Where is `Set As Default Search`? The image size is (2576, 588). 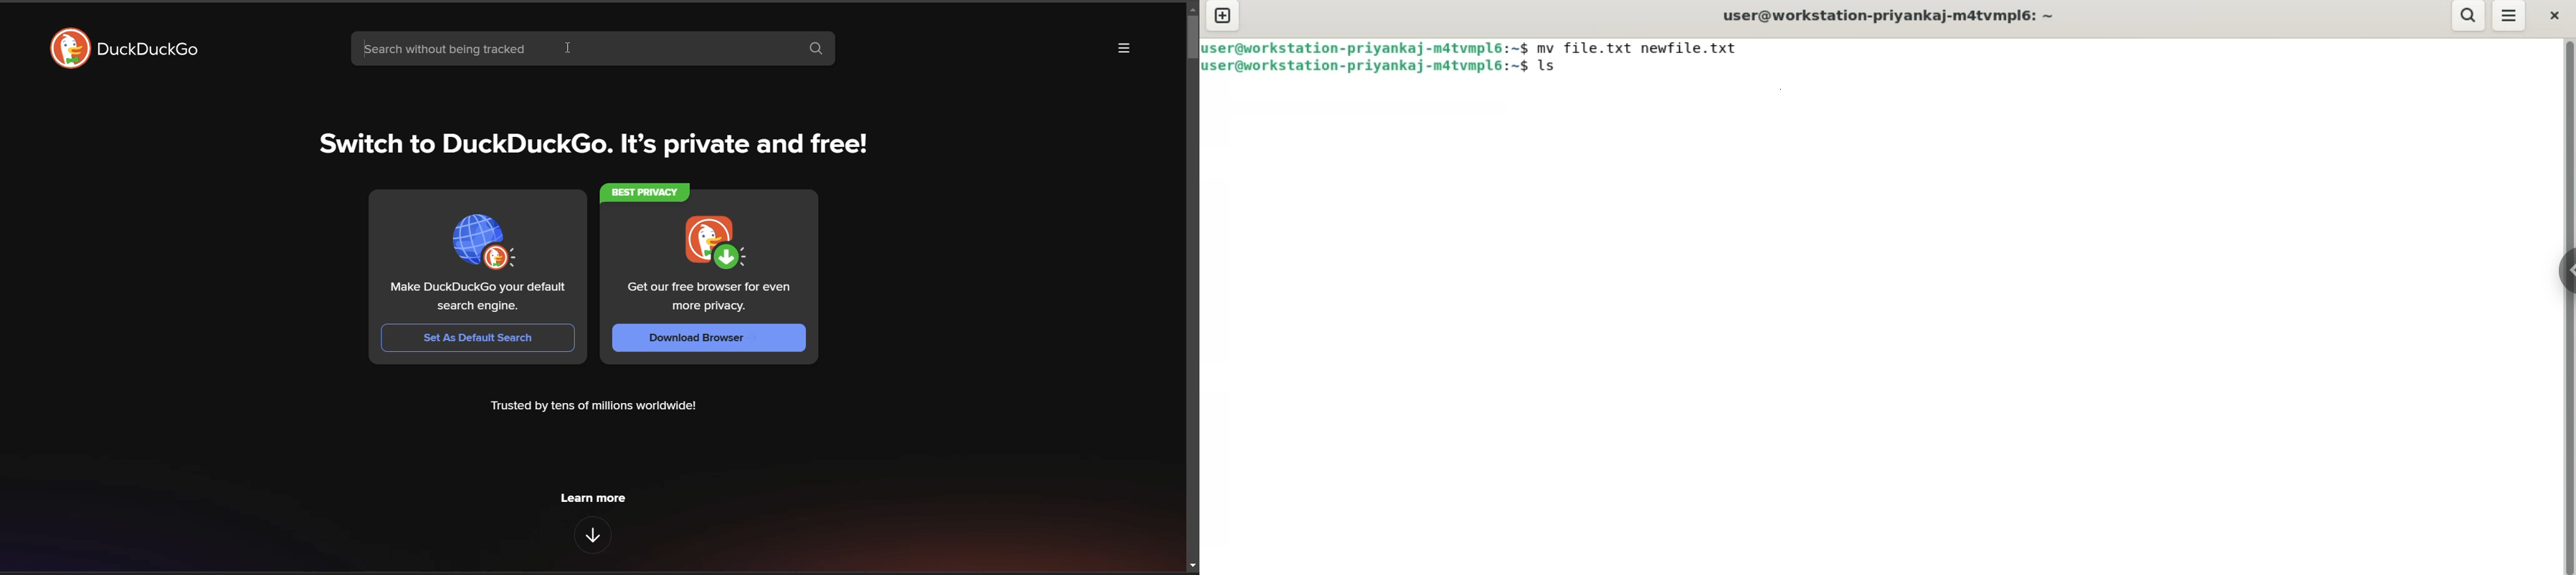 Set As Default Search is located at coordinates (478, 338).